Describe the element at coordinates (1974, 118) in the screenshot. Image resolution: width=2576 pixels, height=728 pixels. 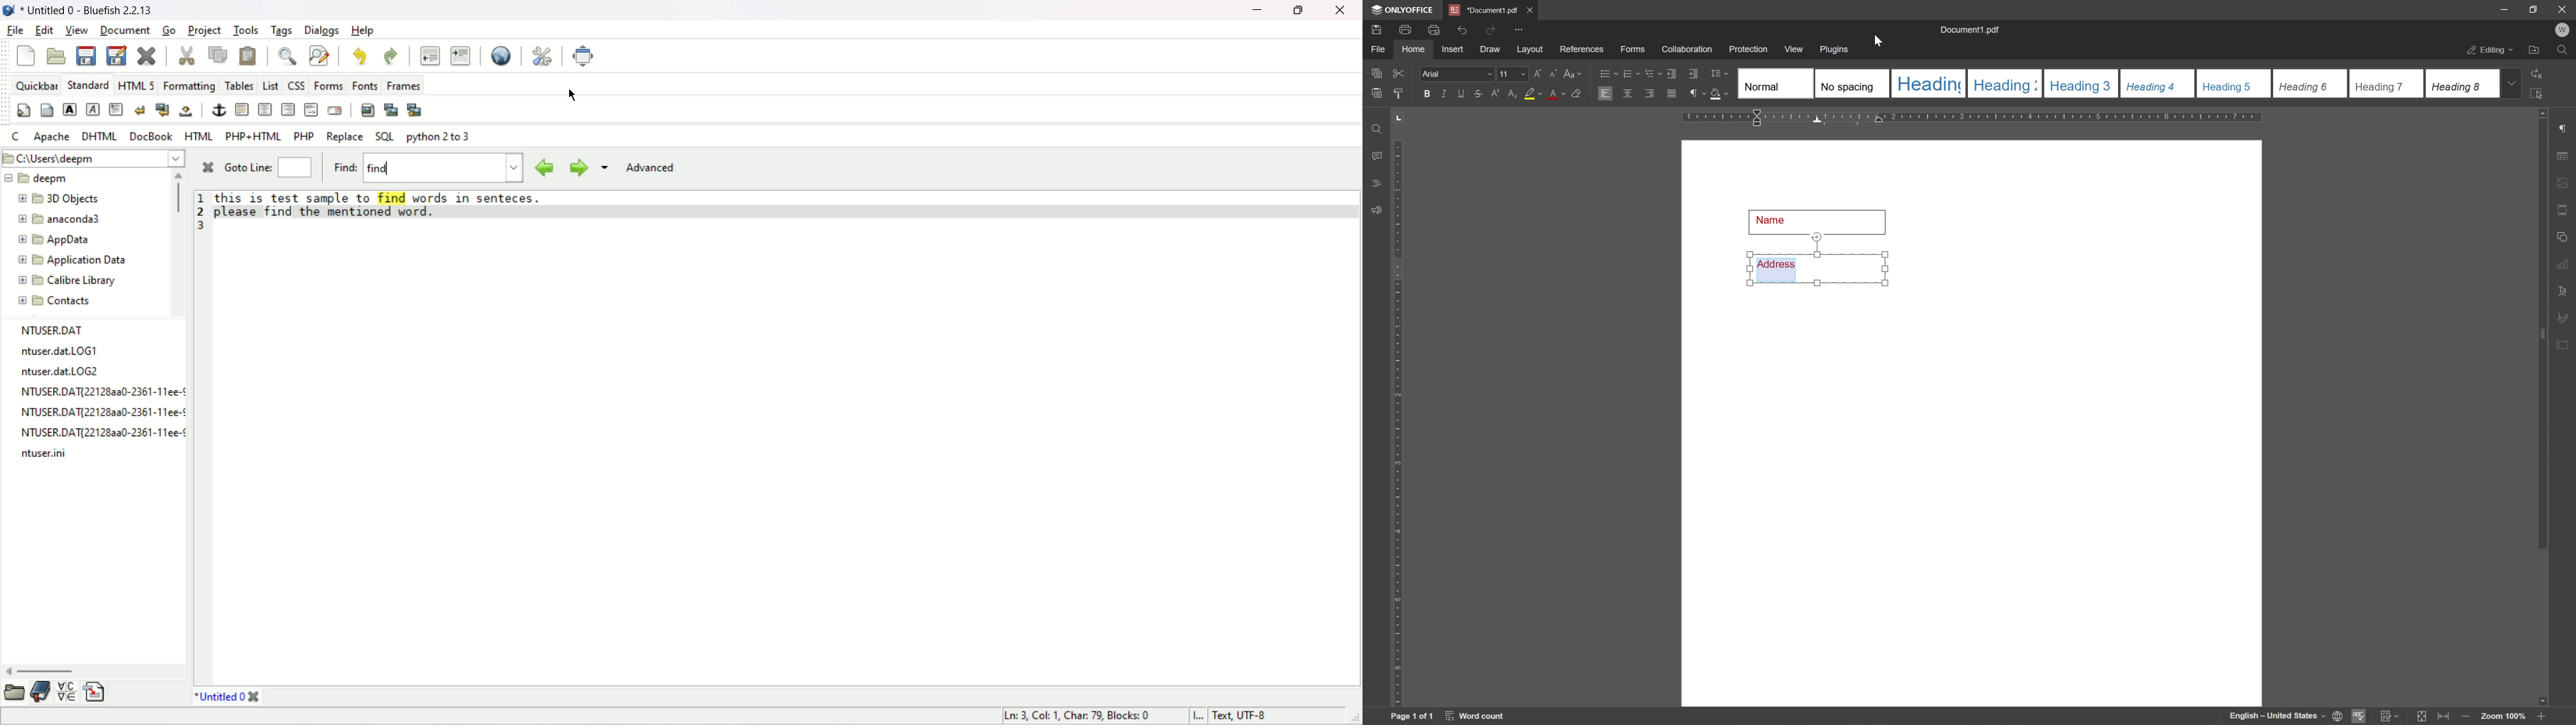
I see `ruler` at that location.